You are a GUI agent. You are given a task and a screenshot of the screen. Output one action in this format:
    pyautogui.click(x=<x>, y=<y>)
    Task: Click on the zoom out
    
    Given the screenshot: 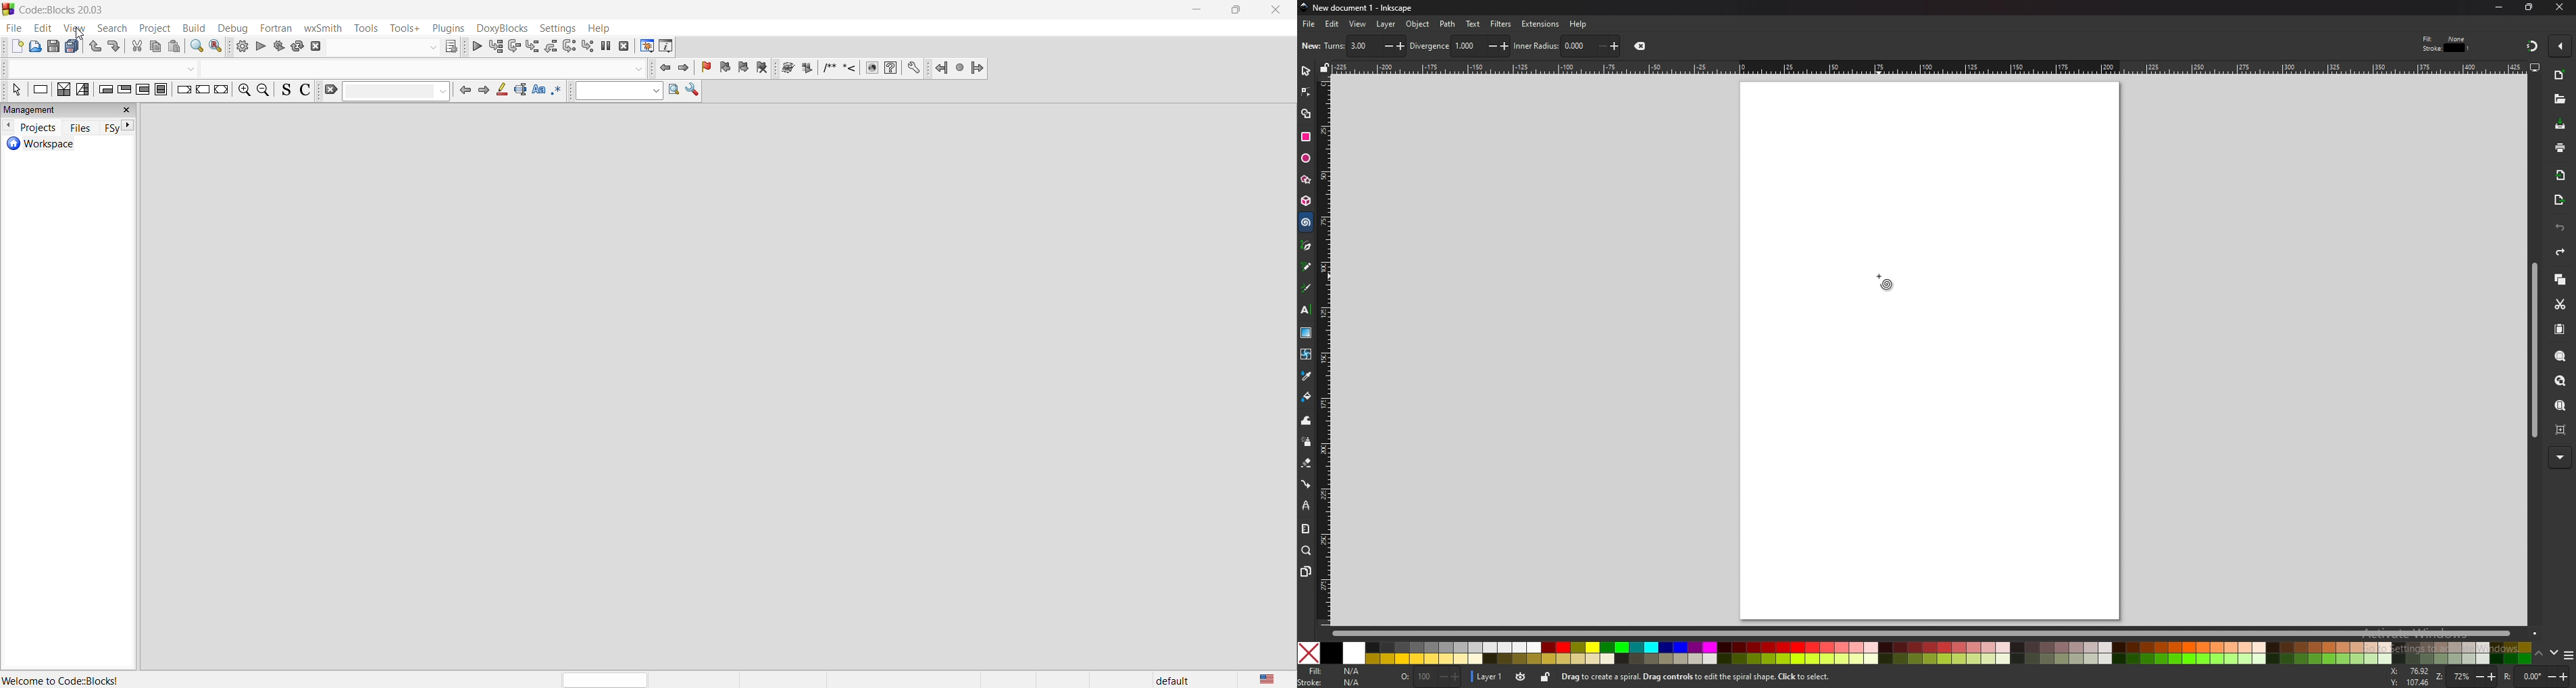 What is the action you would take?
    pyautogui.click(x=265, y=90)
    